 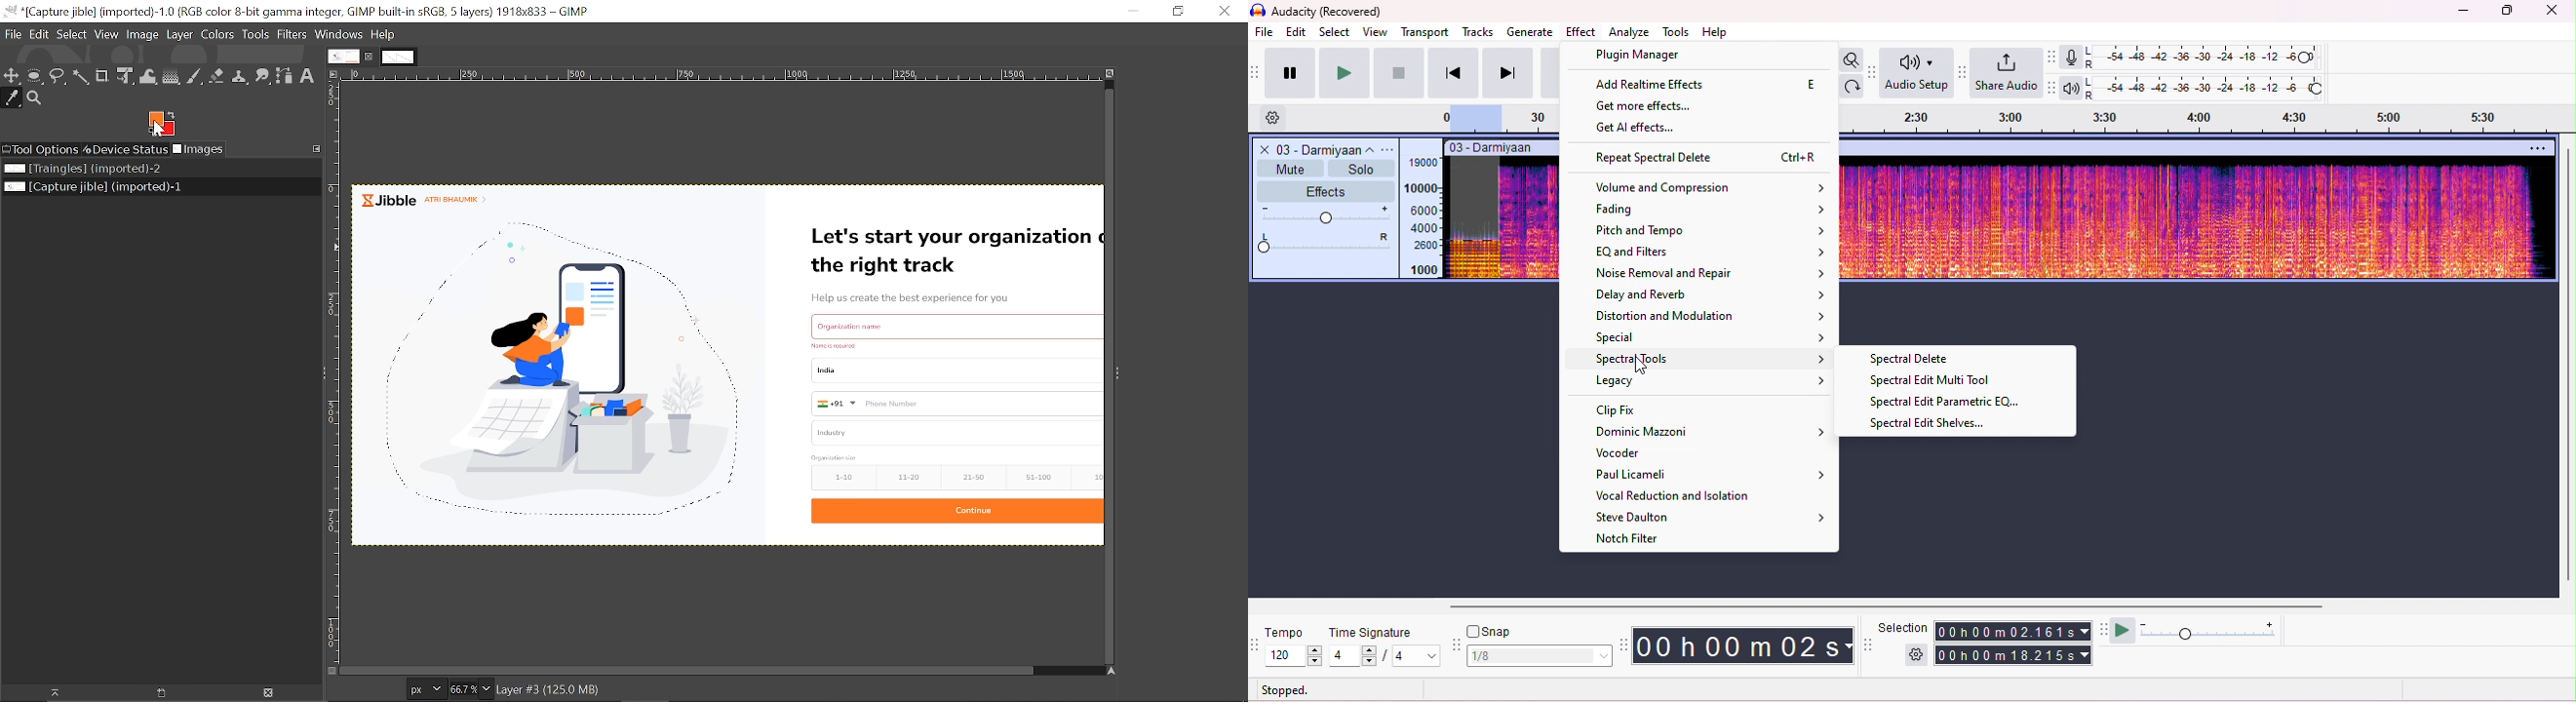 I want to click on Crop tool, so click(x=102, y=75).